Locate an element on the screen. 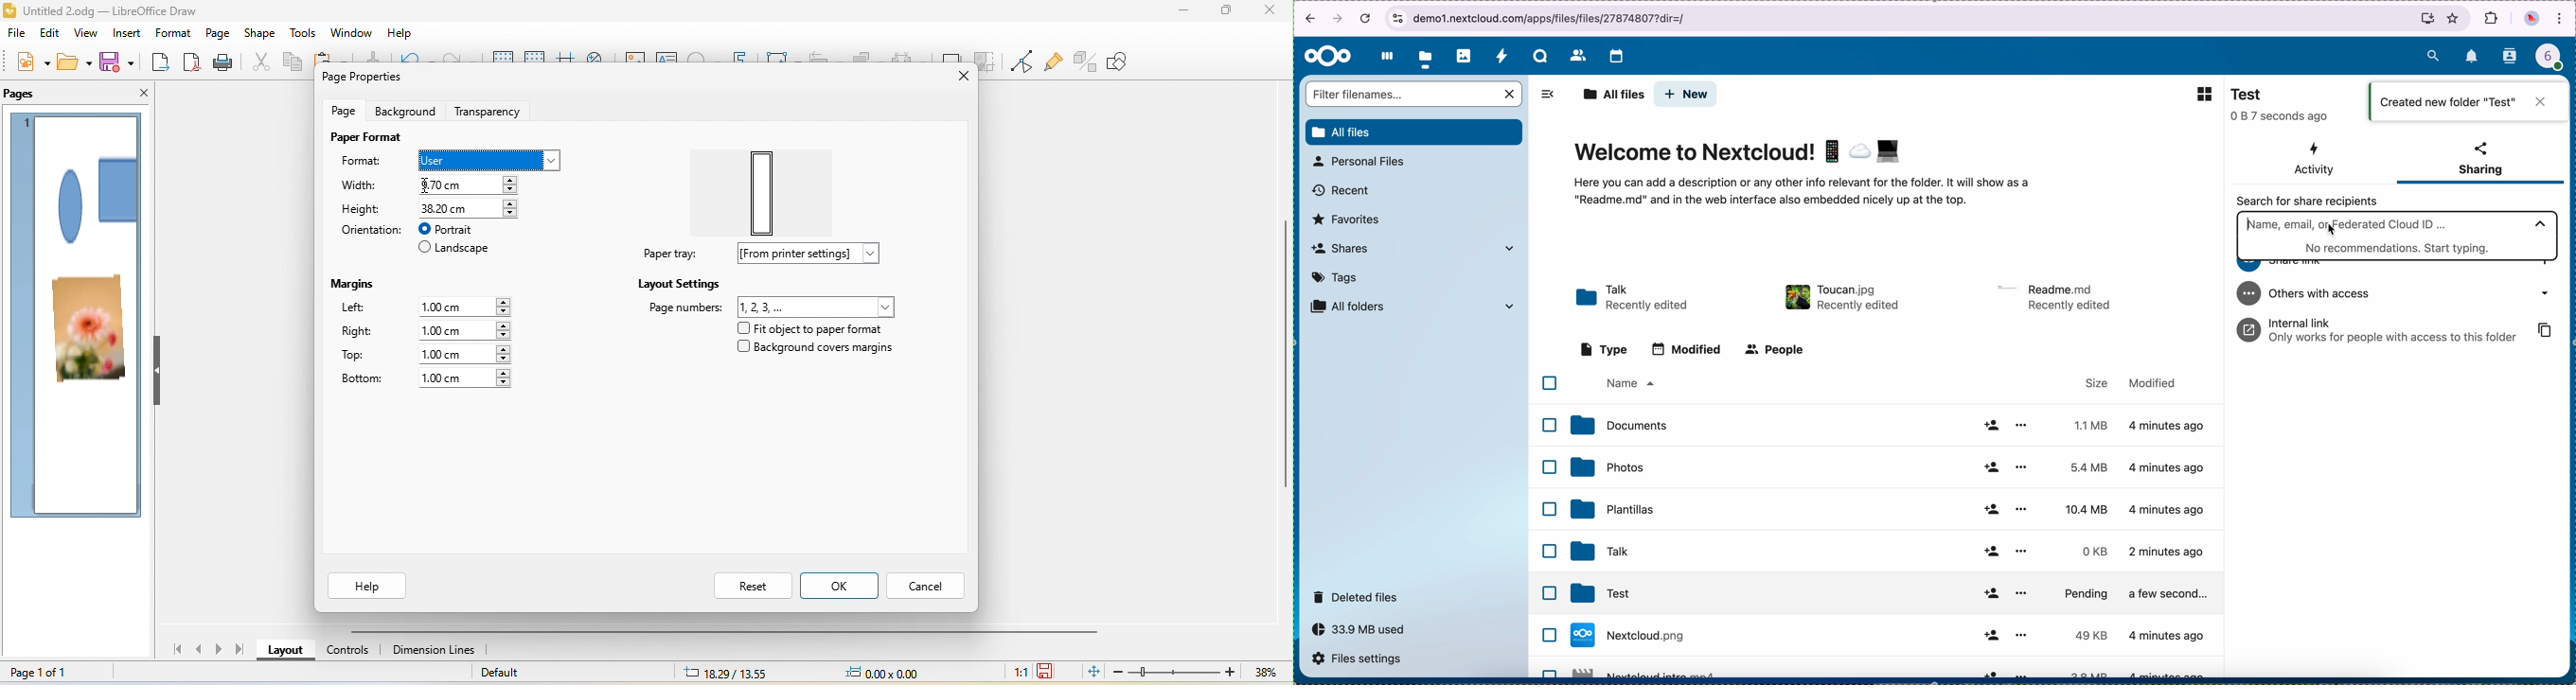 The image size is (2576, 700). dimension lines is located at coordinates (435, 652).